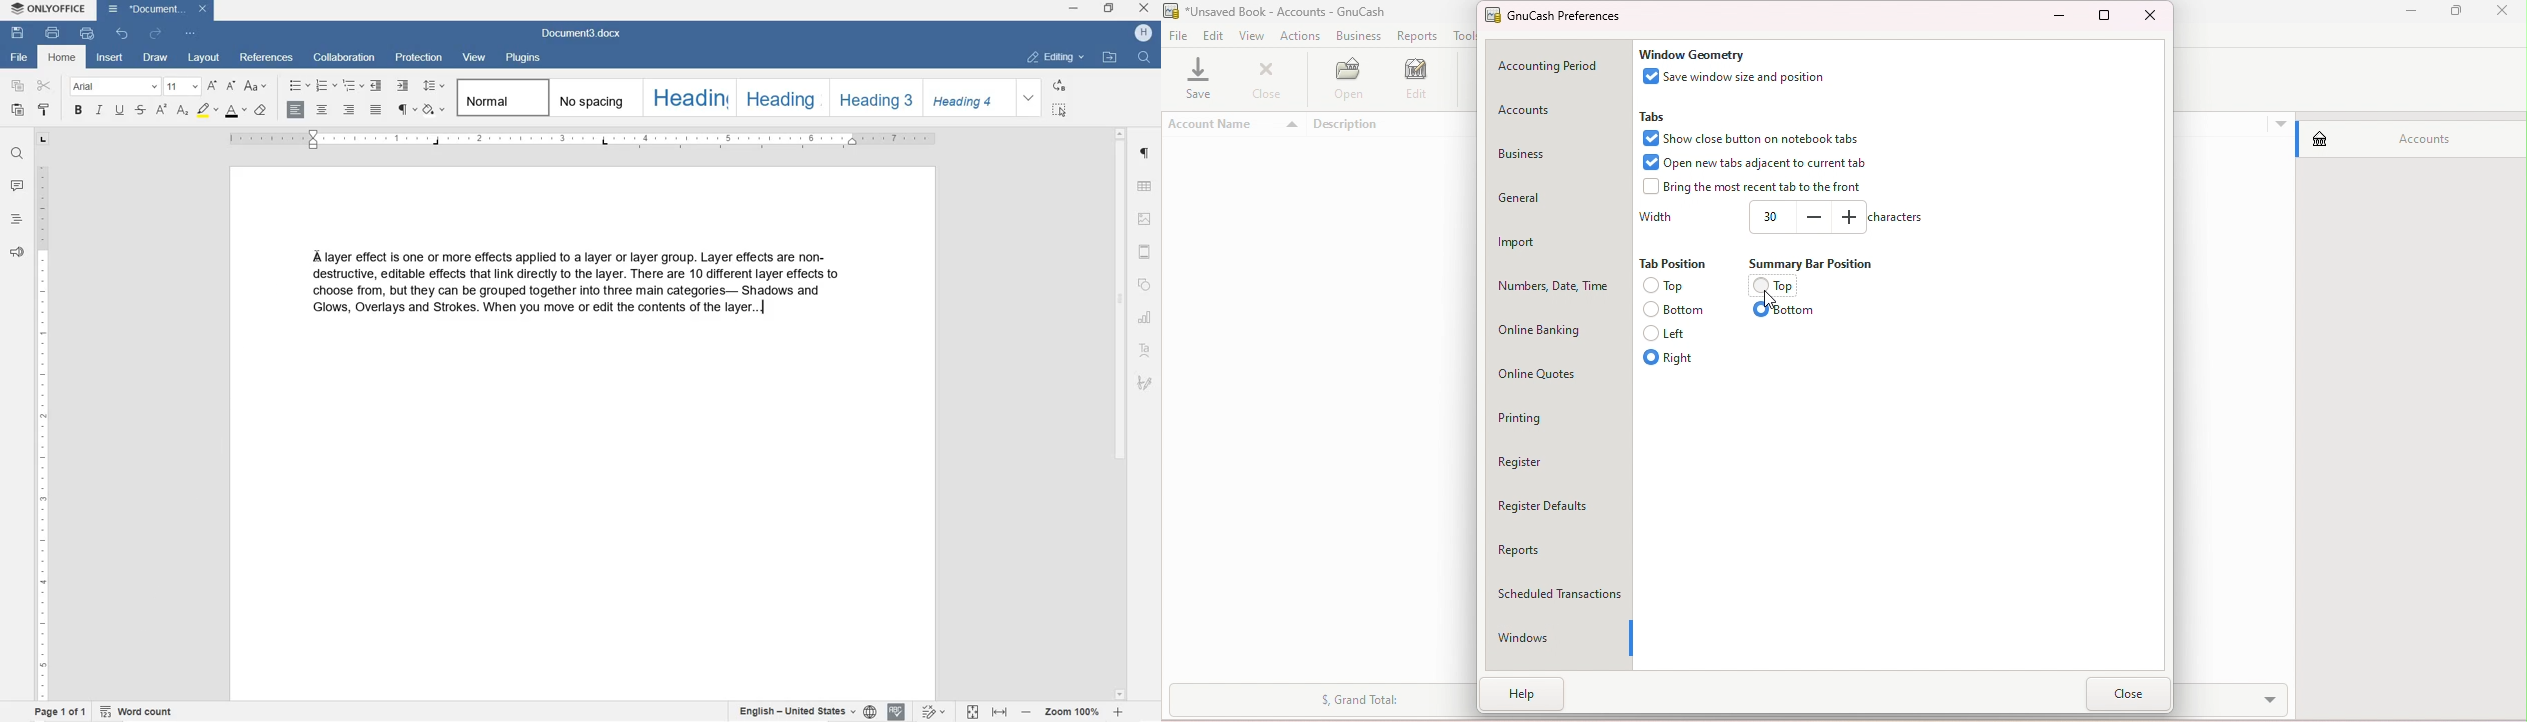  Describe the element at coordinates (189, 33) in the screenshot. I see `CUSTOMIZE QUICK ACCESS TOOLBAR` at that location.